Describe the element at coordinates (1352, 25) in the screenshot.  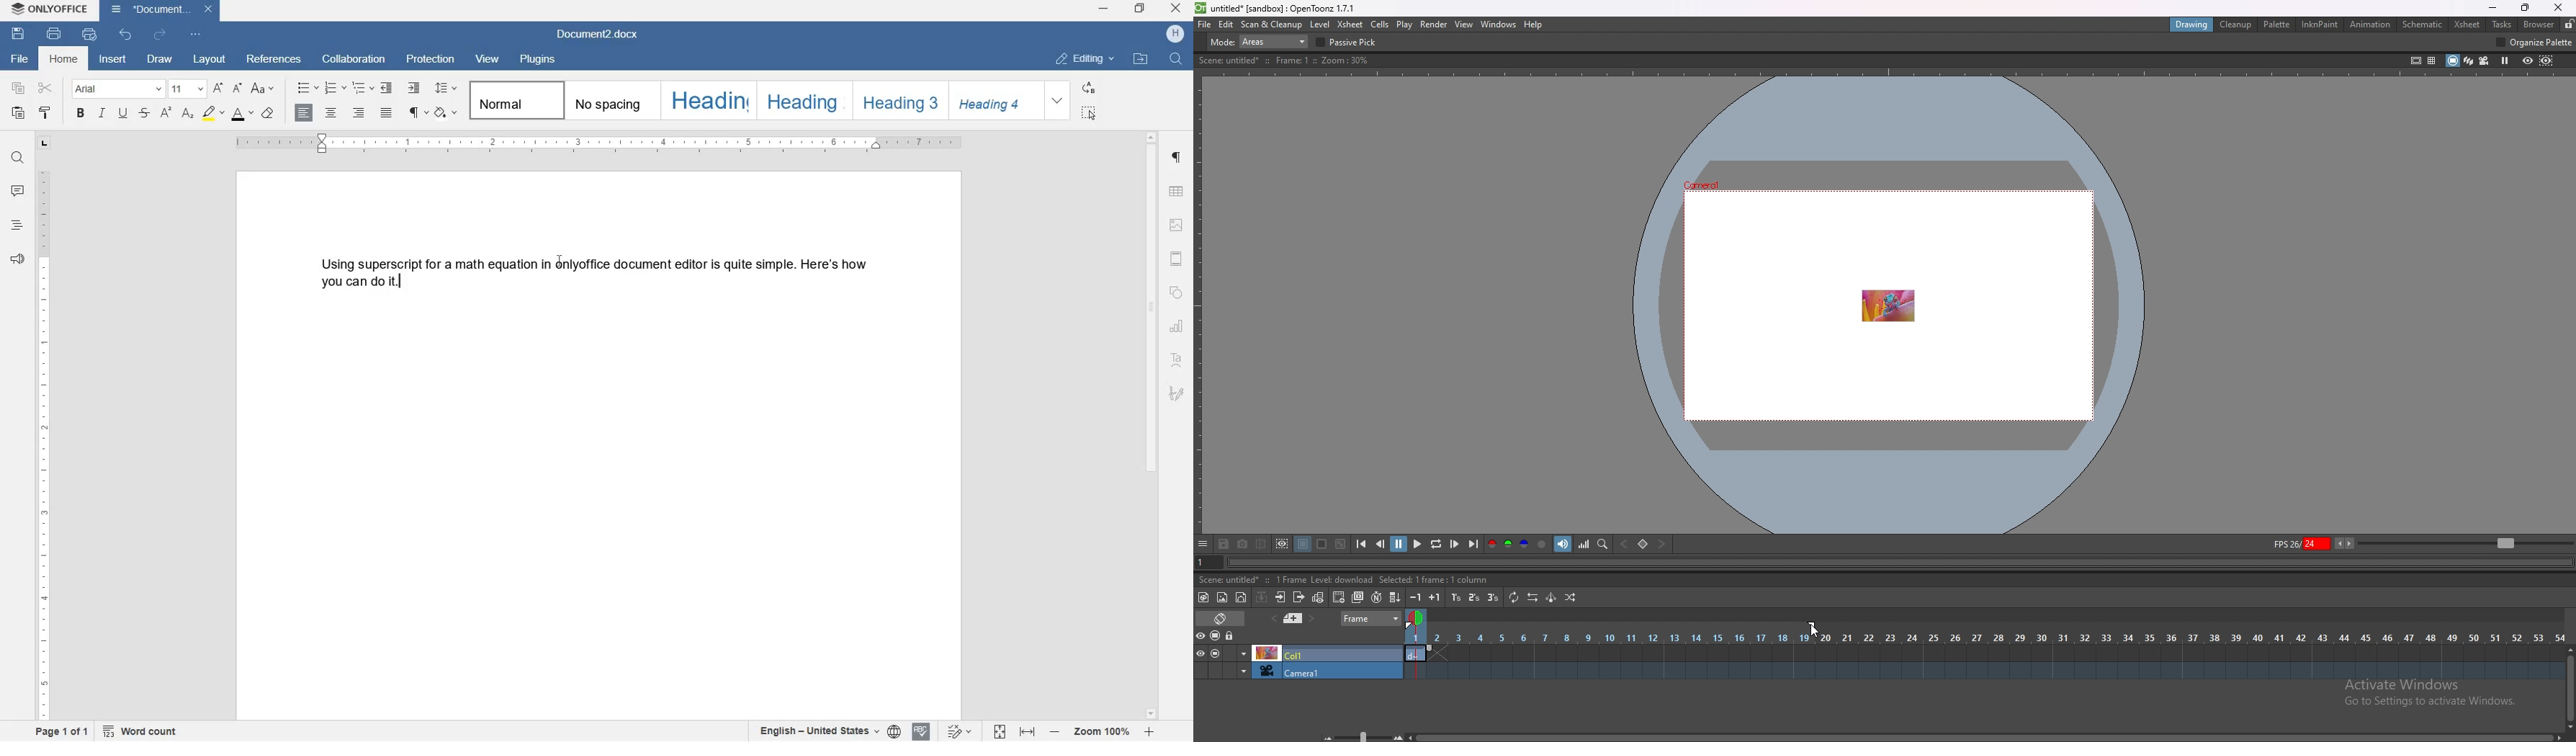
I see `xsheet` at that location.